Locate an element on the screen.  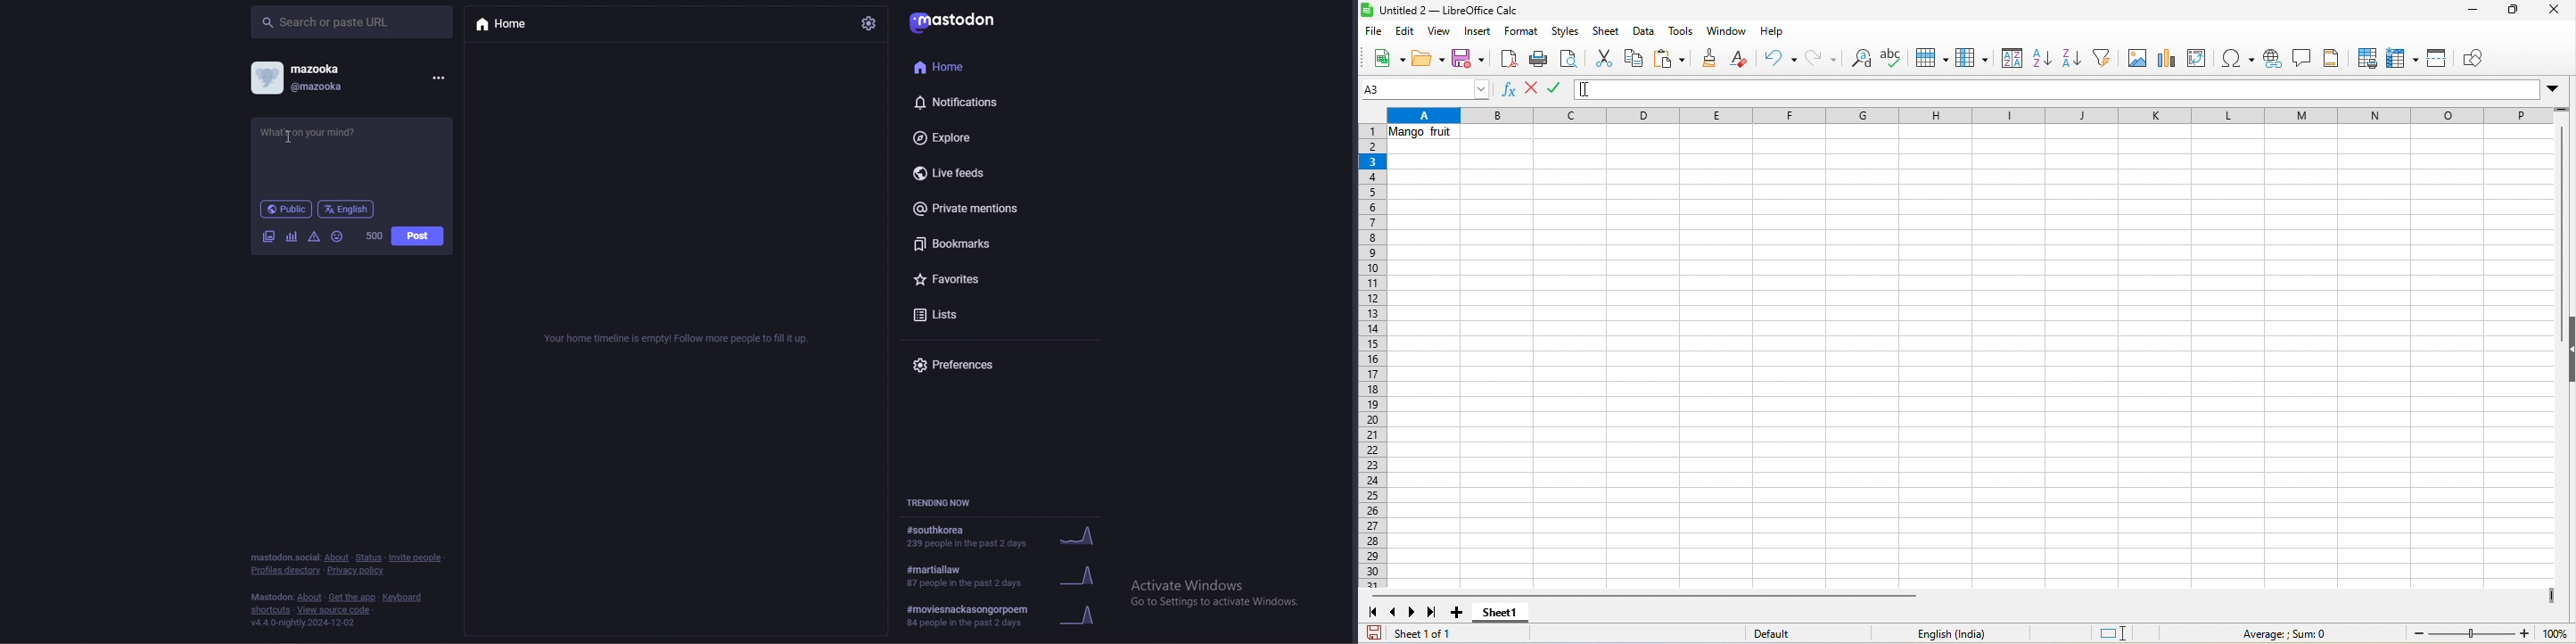
styles is located at coordinates (1567, 32).